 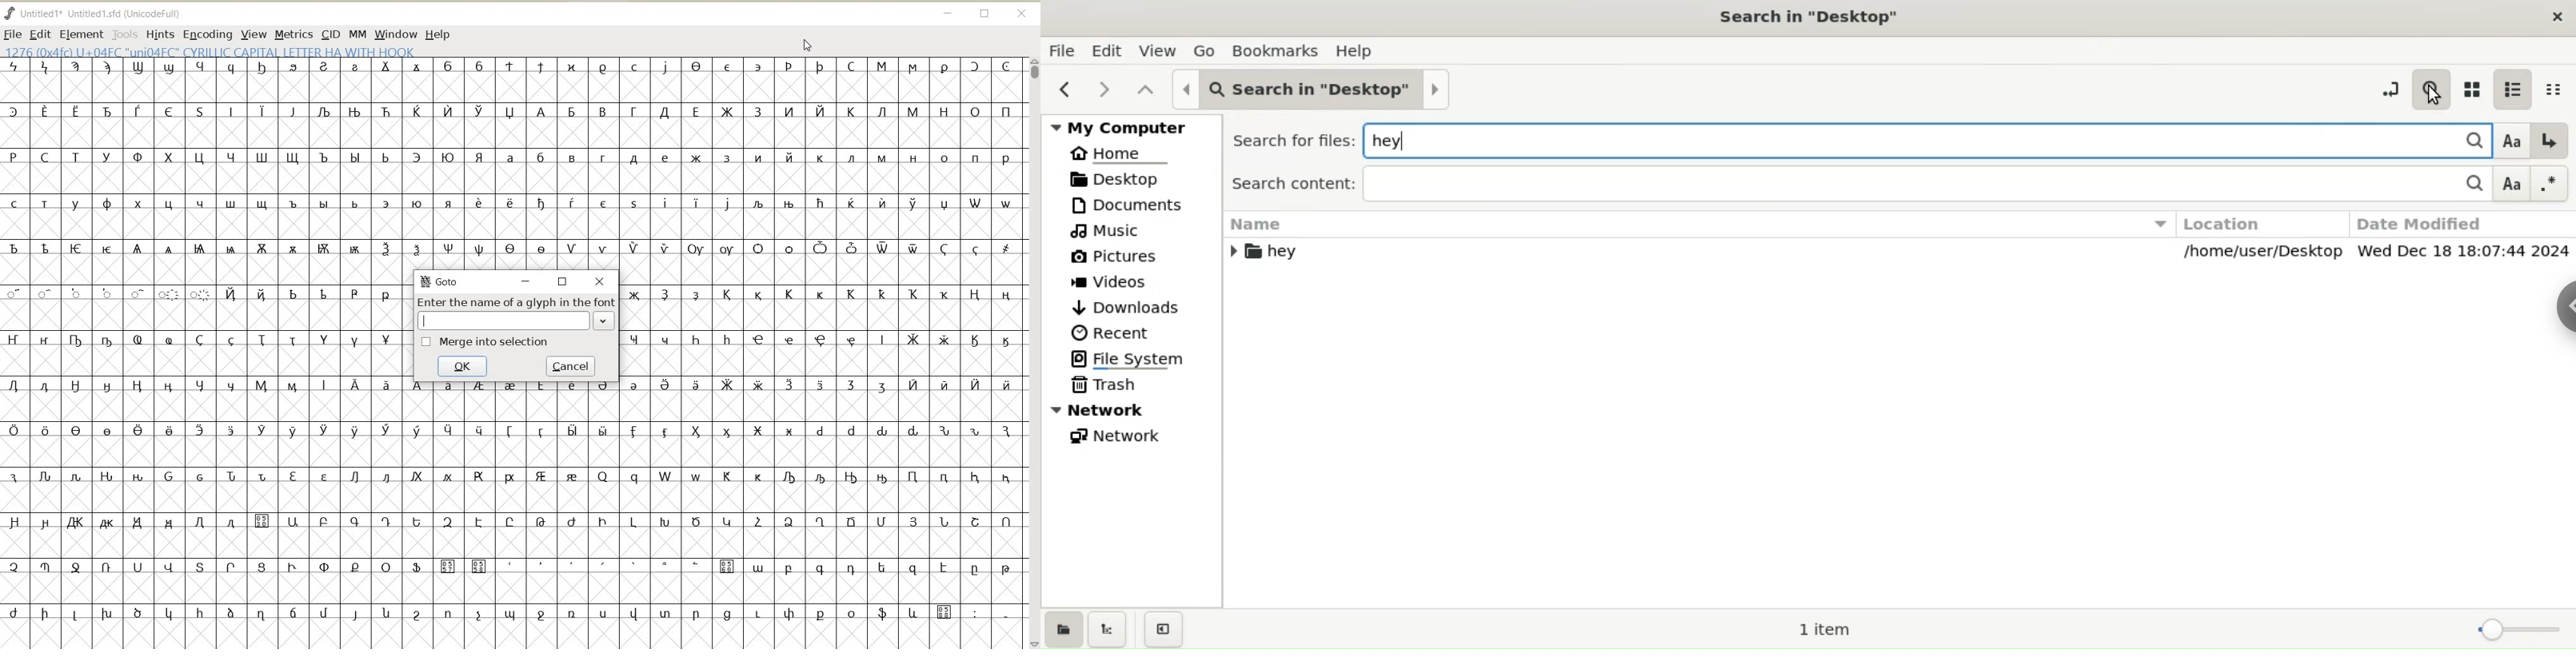 What do you see at coordinates (2519, 89) in the screenshot?
I see `list view` at bounding box center [2519, 89].